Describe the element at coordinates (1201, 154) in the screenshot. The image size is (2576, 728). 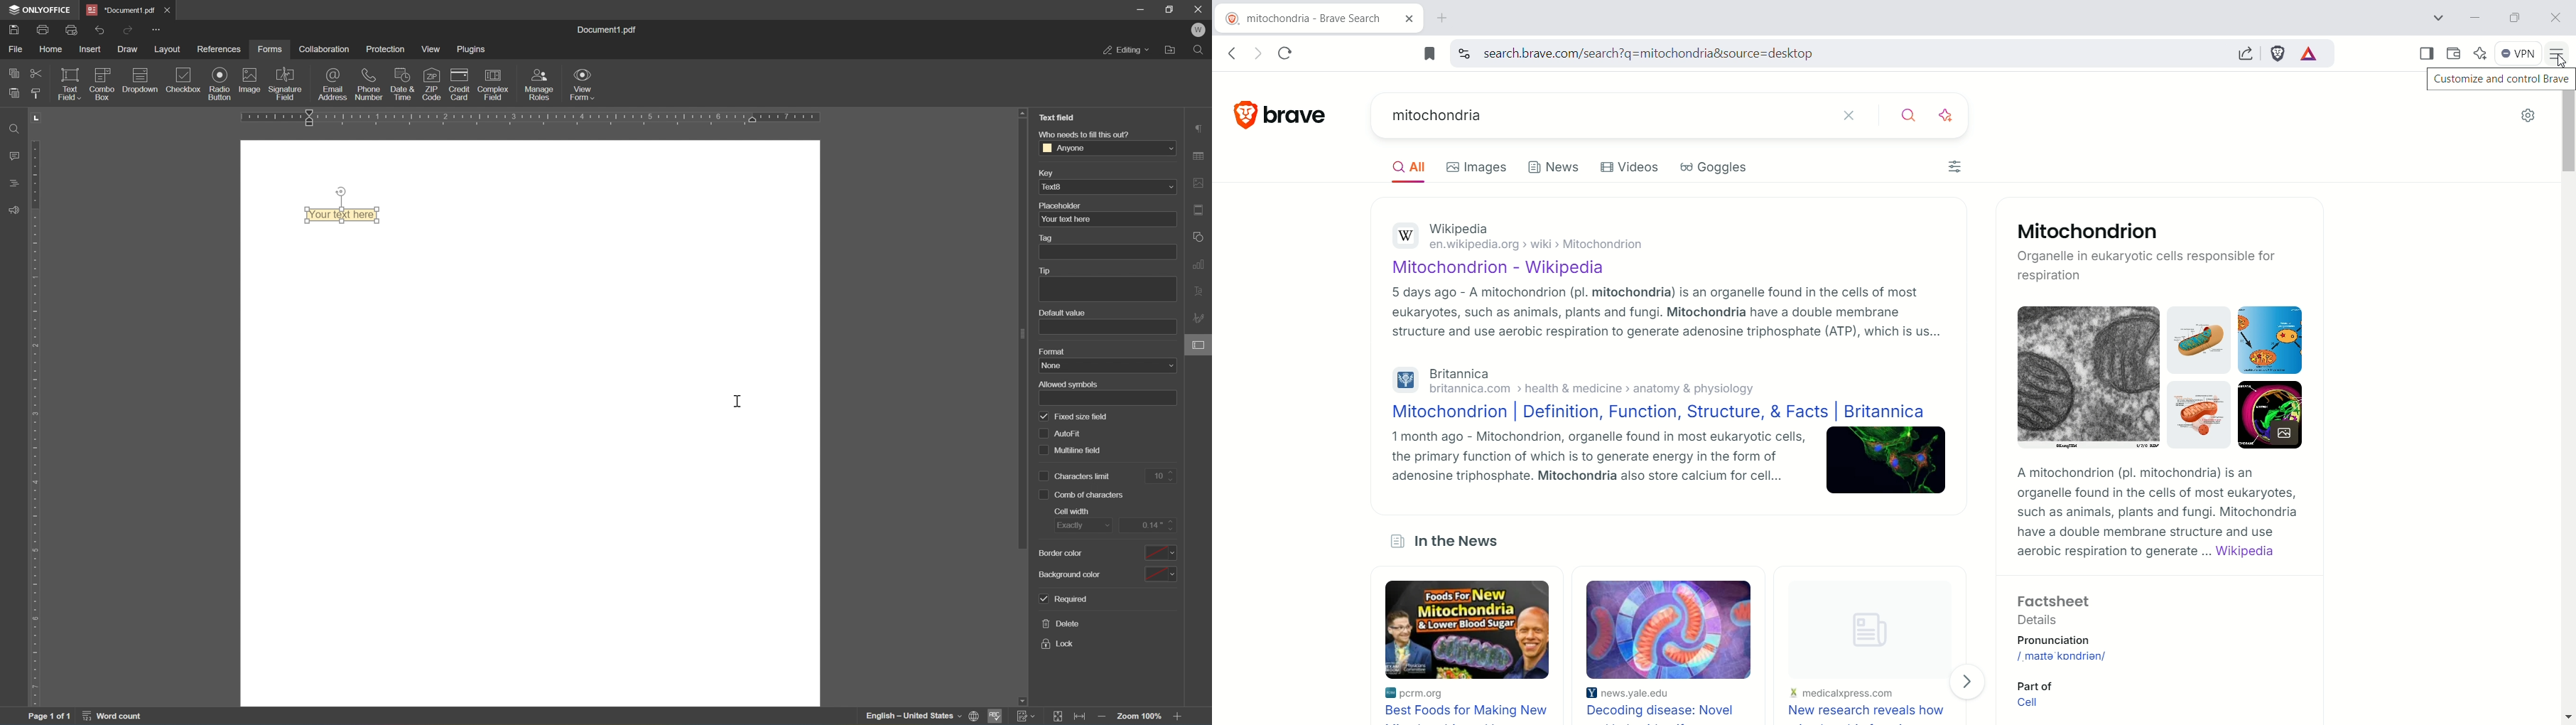
I see `table settings` at that location.